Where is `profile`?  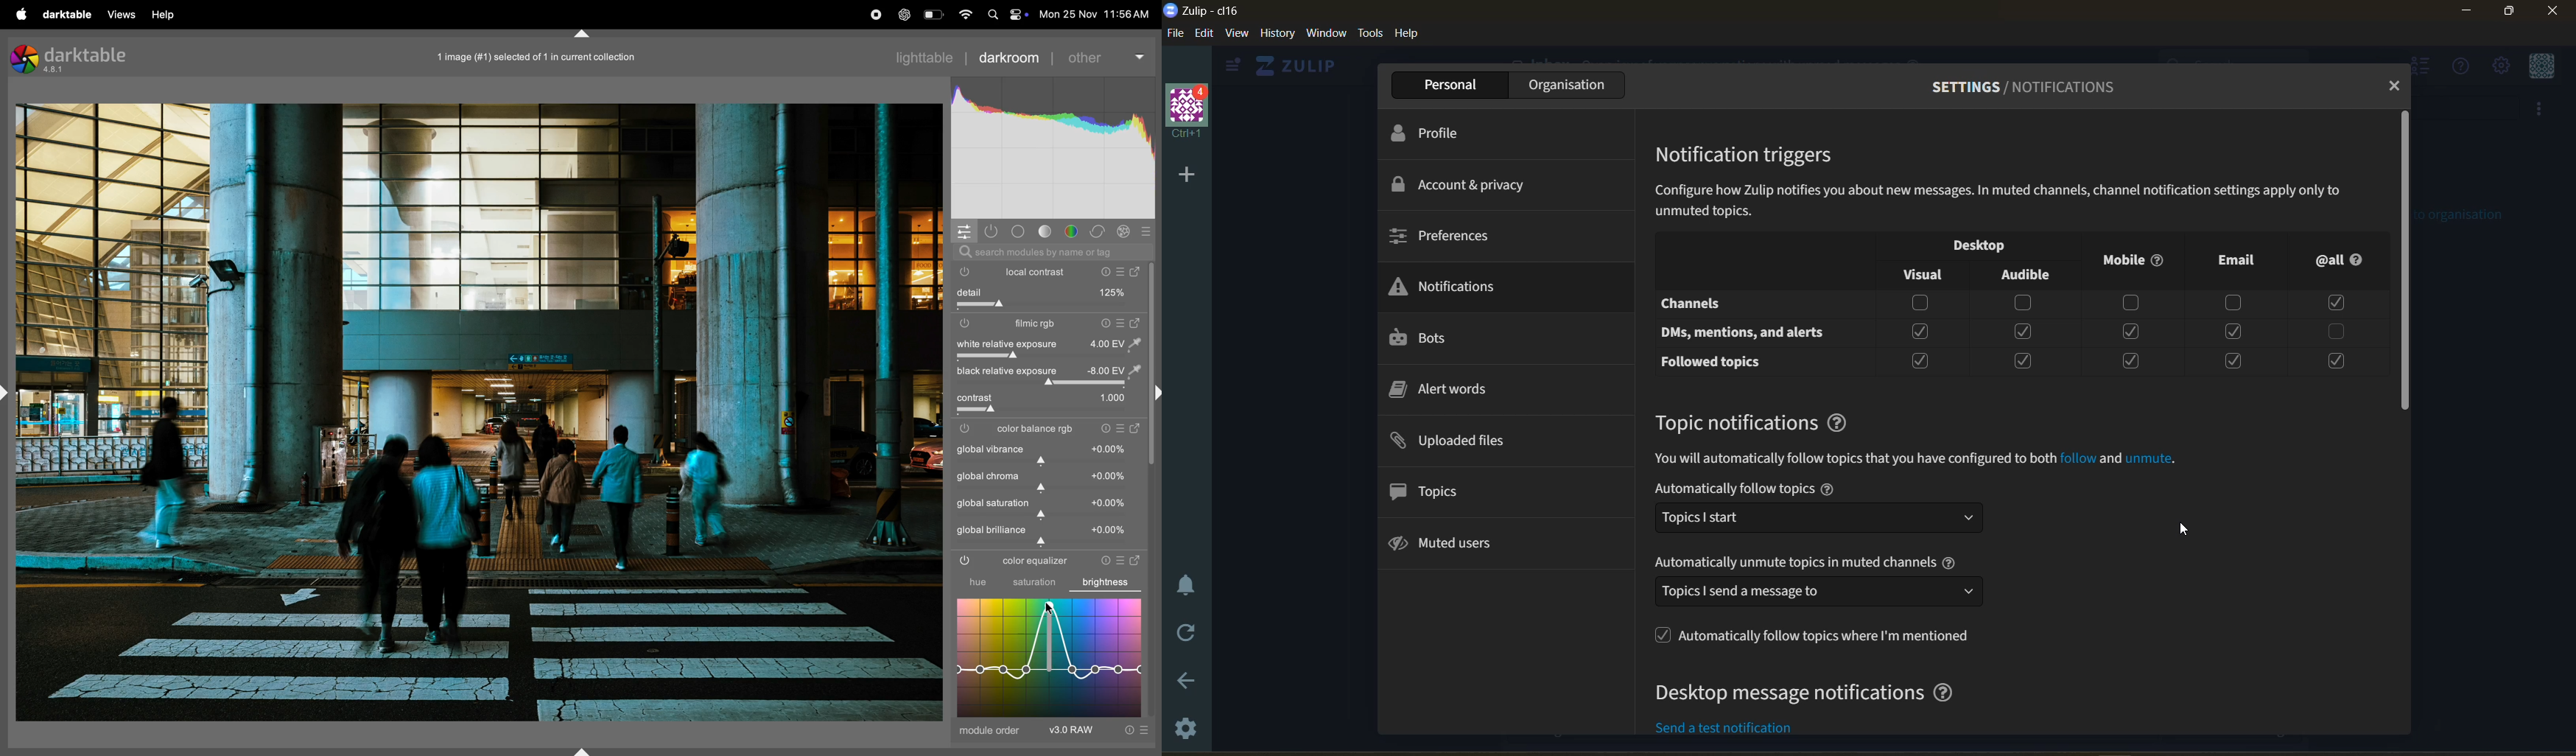
profile is located at coordinates (1440, 133).